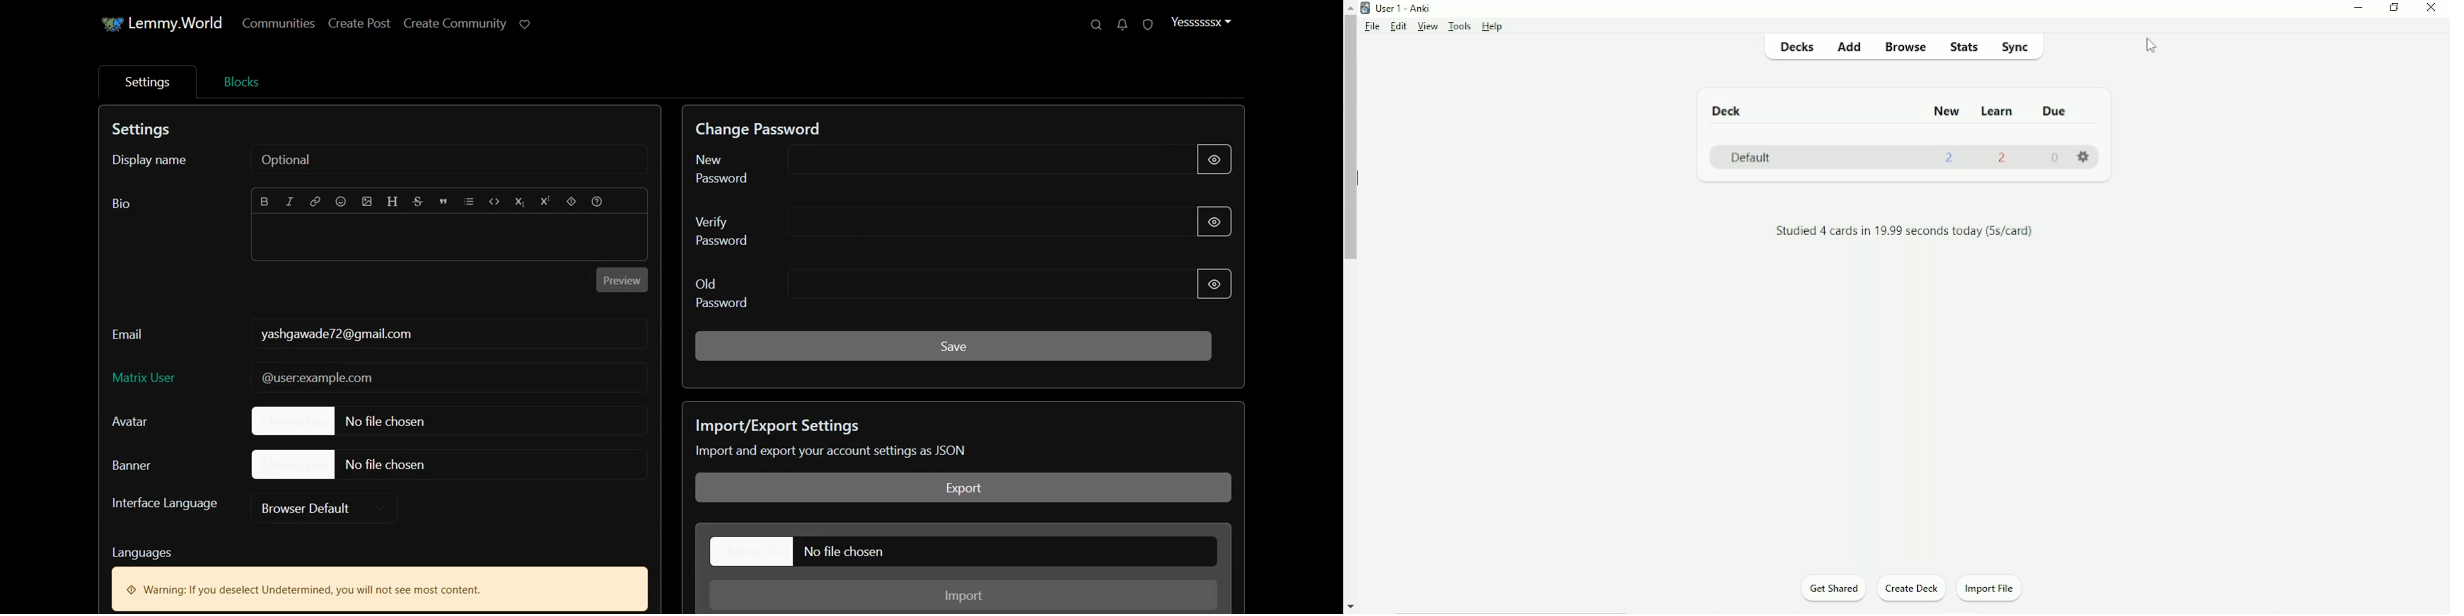 The height and width of the screenshot is (616, 2464). Describe the element at coordinates (526, 24) in the screenshot. I see `Support Lemmy` at that location.